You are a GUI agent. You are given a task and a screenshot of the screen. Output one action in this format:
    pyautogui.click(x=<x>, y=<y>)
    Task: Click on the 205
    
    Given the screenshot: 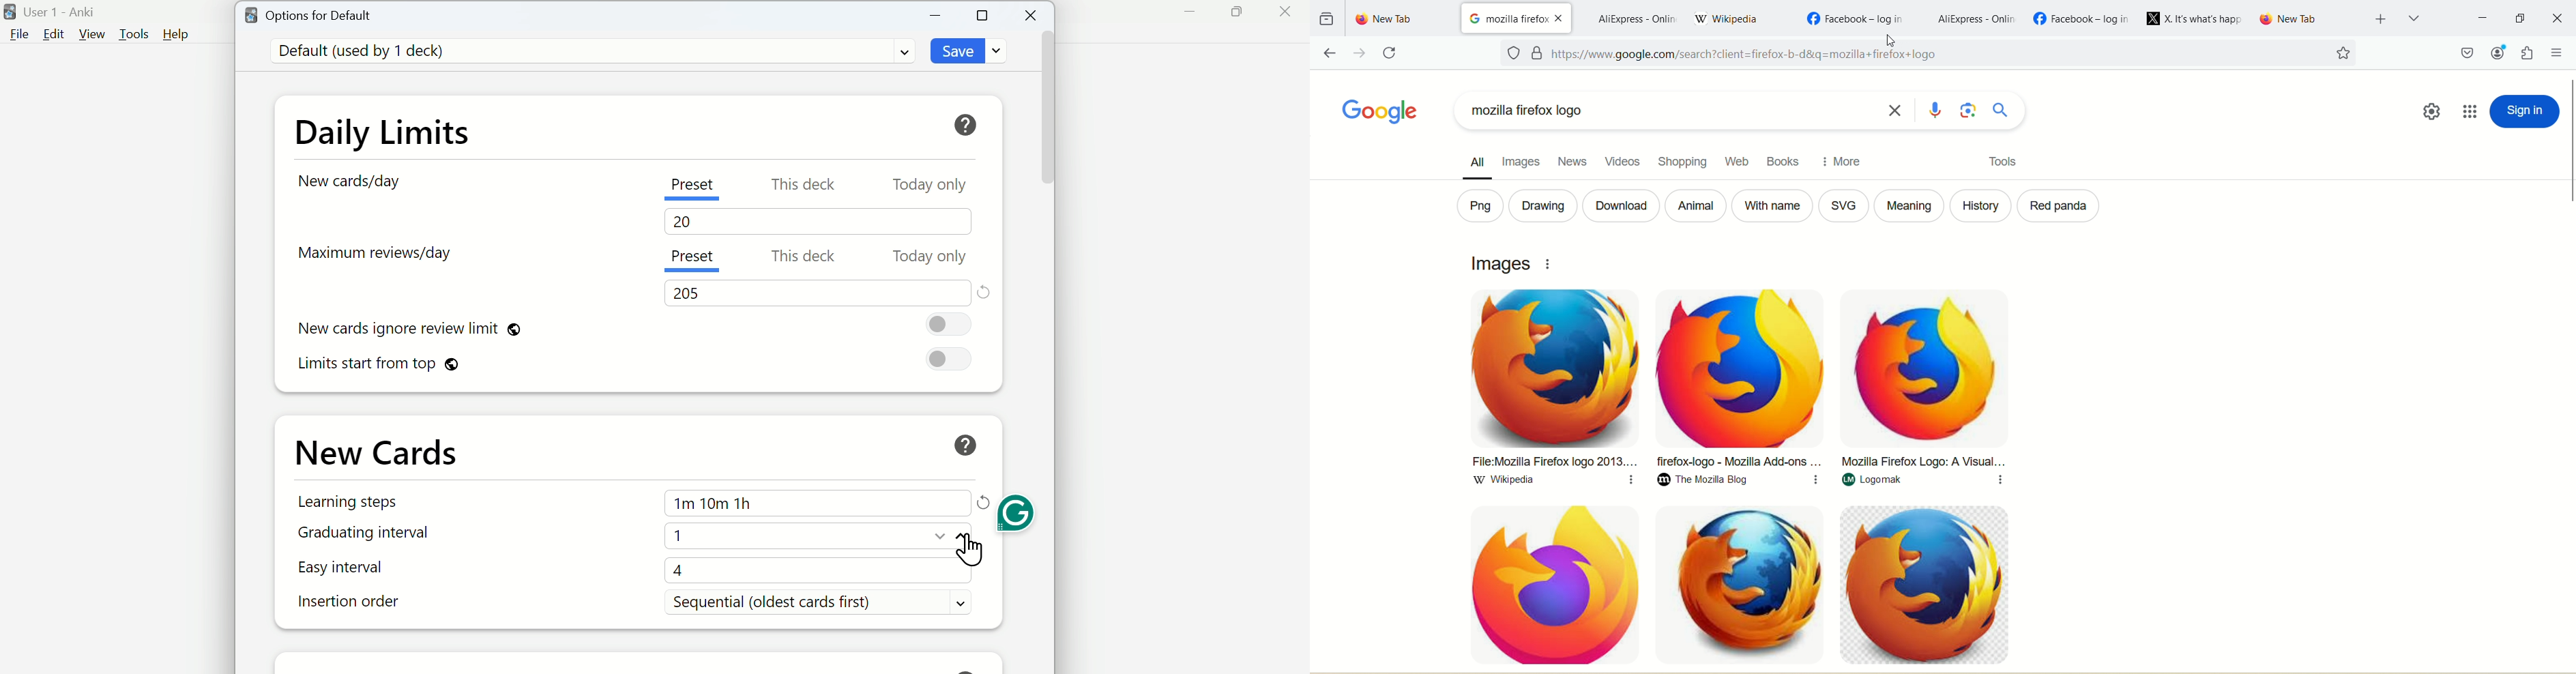 What is the action you would take?
    pyautogui.click(x=696, y=292)
    